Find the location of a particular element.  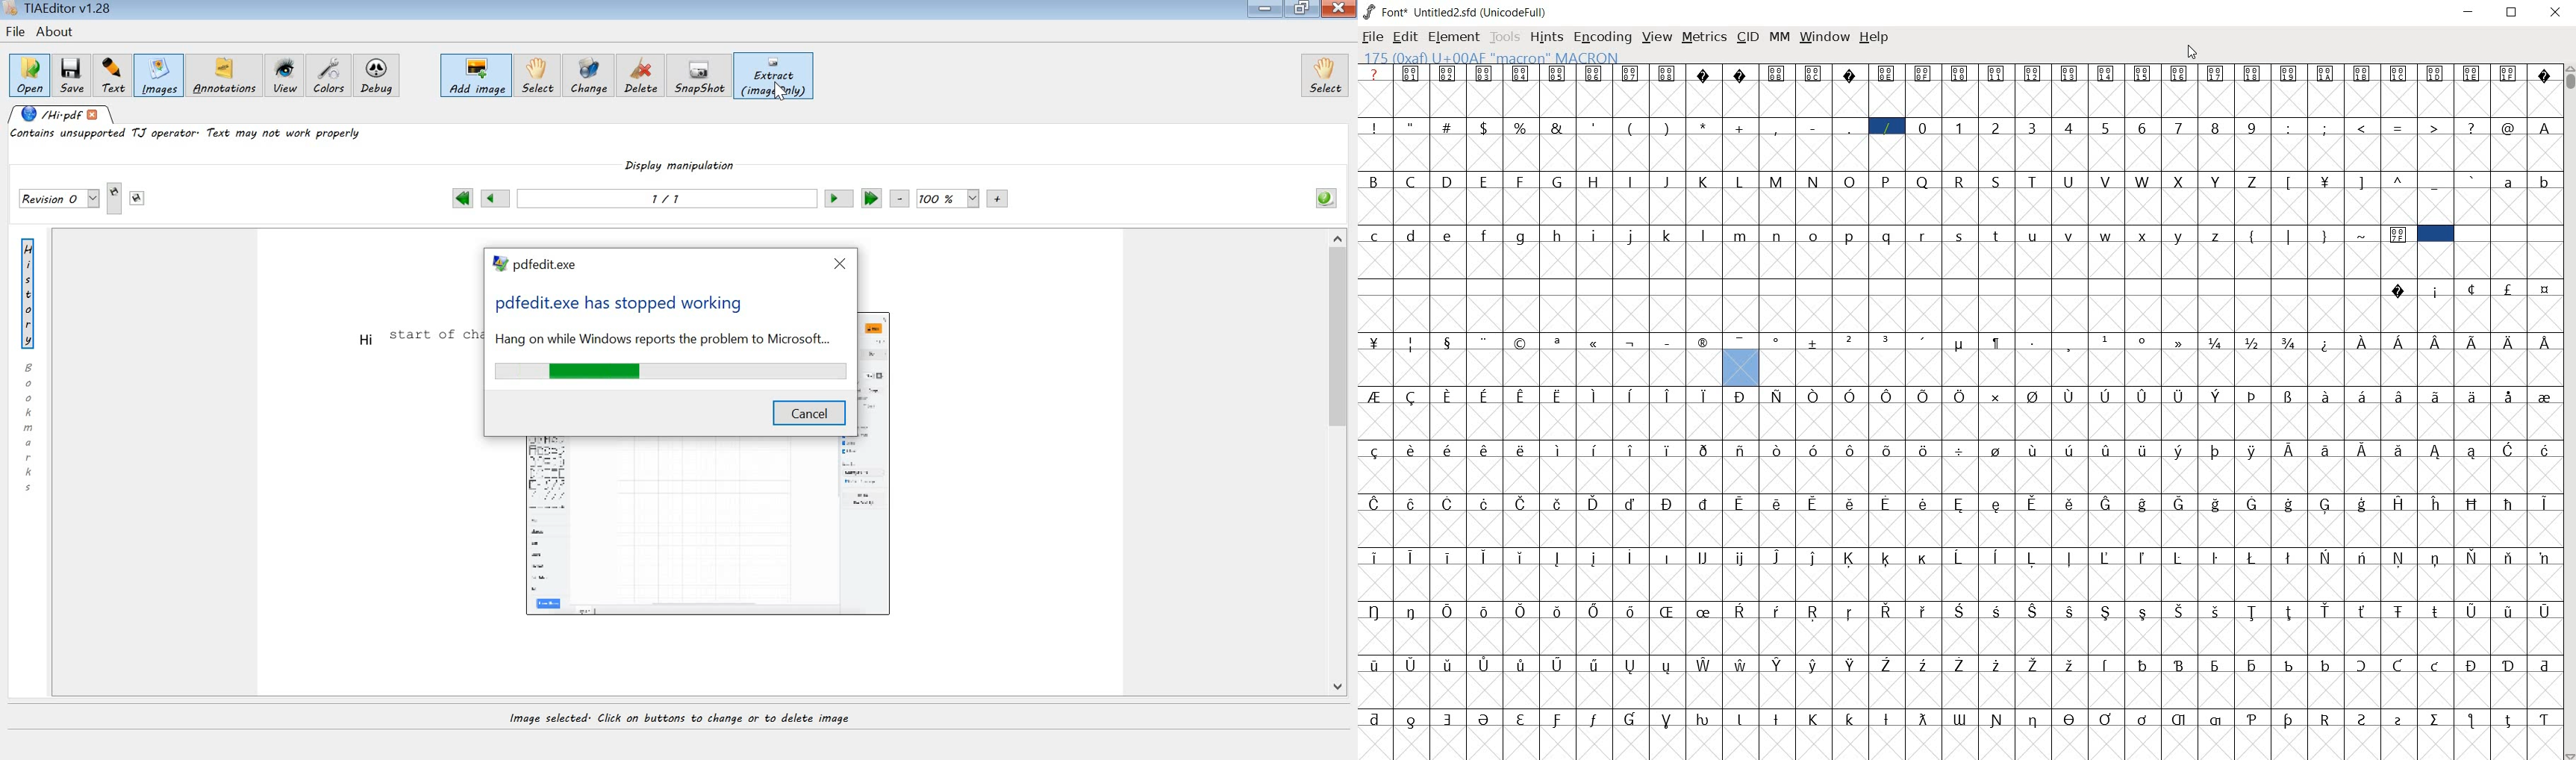

Symbol is located at coordinates (2109, 505).